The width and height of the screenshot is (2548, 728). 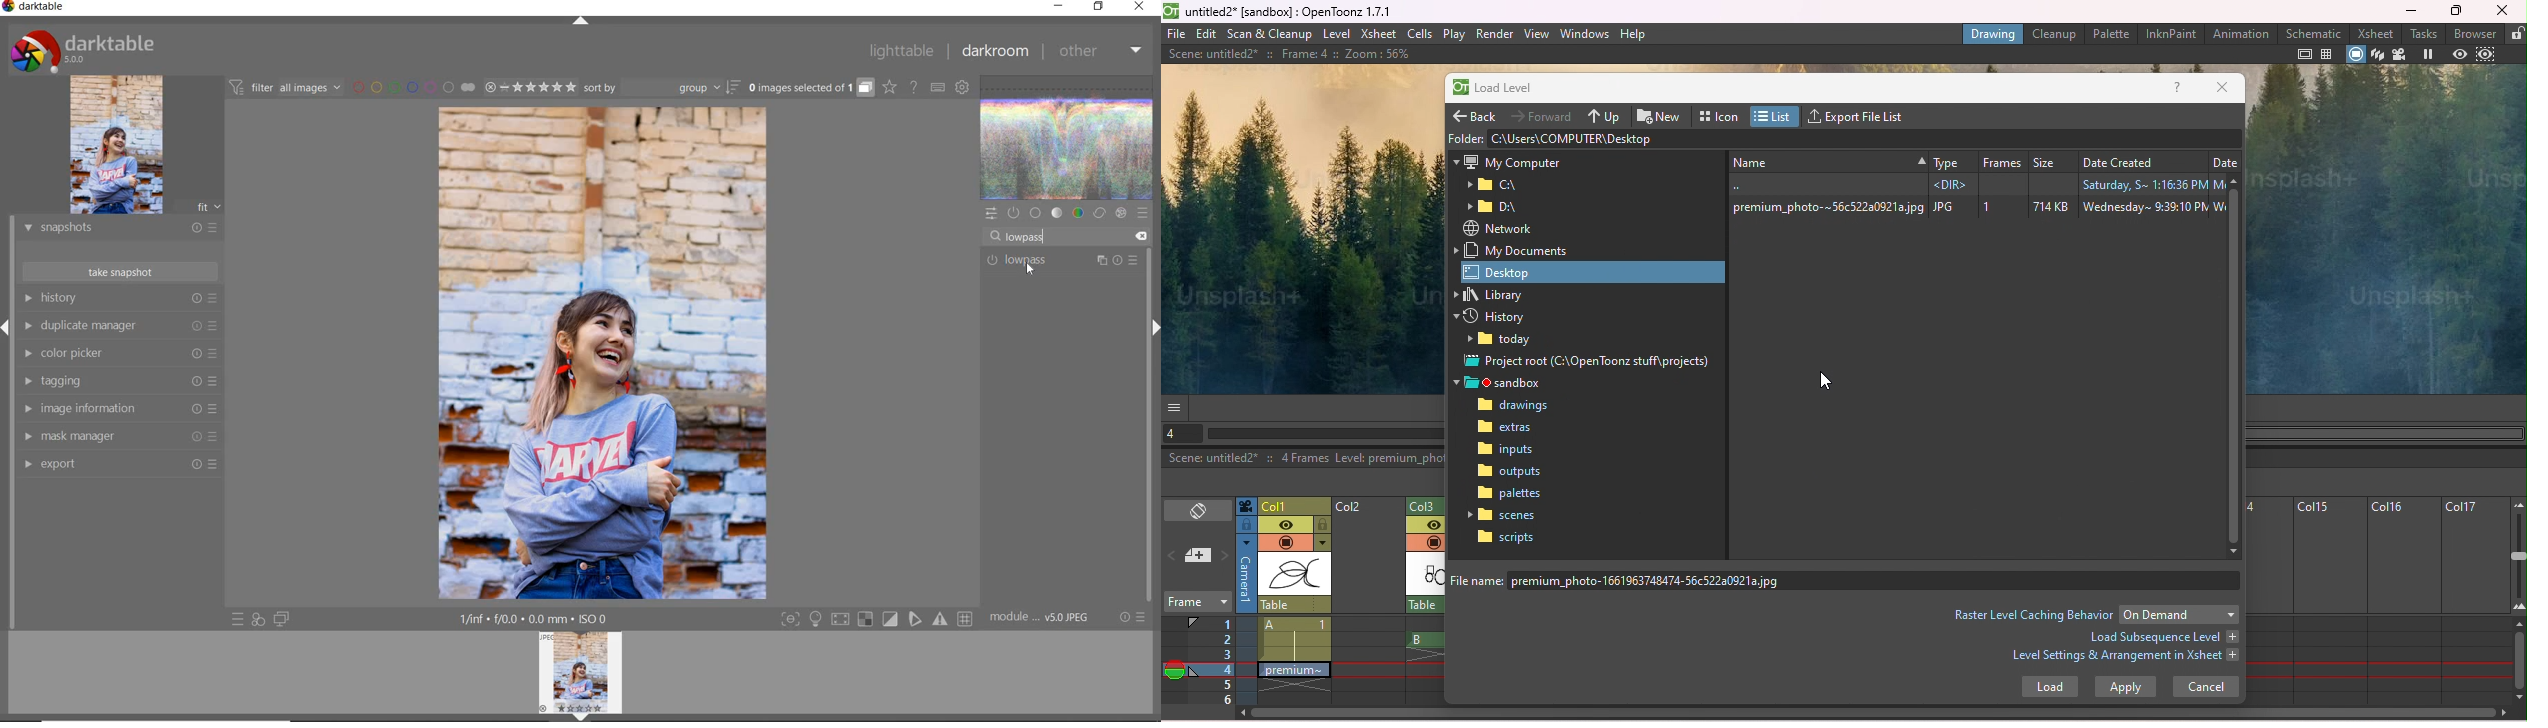 I want to click on file, so click(x=1176, y=34).